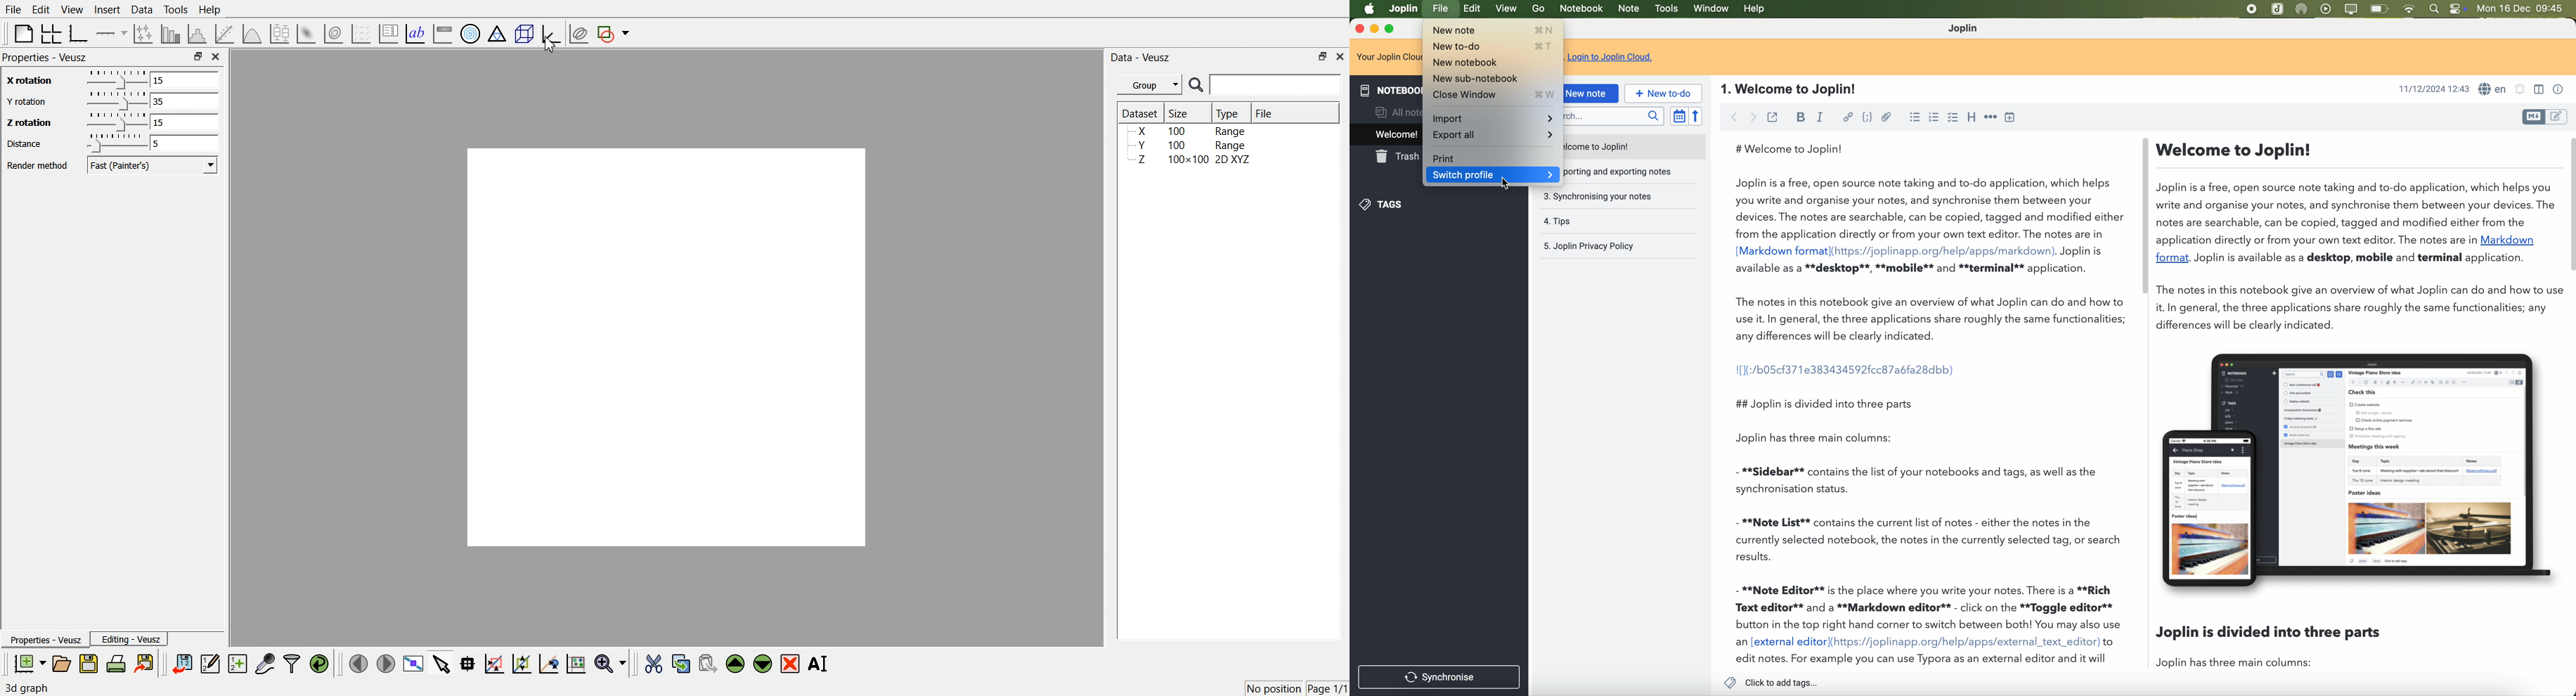 This screenshot has height=700, width=2576. Describe the element at coordinates (1442, 10) in the screenshot. I see `click on file` at that location.